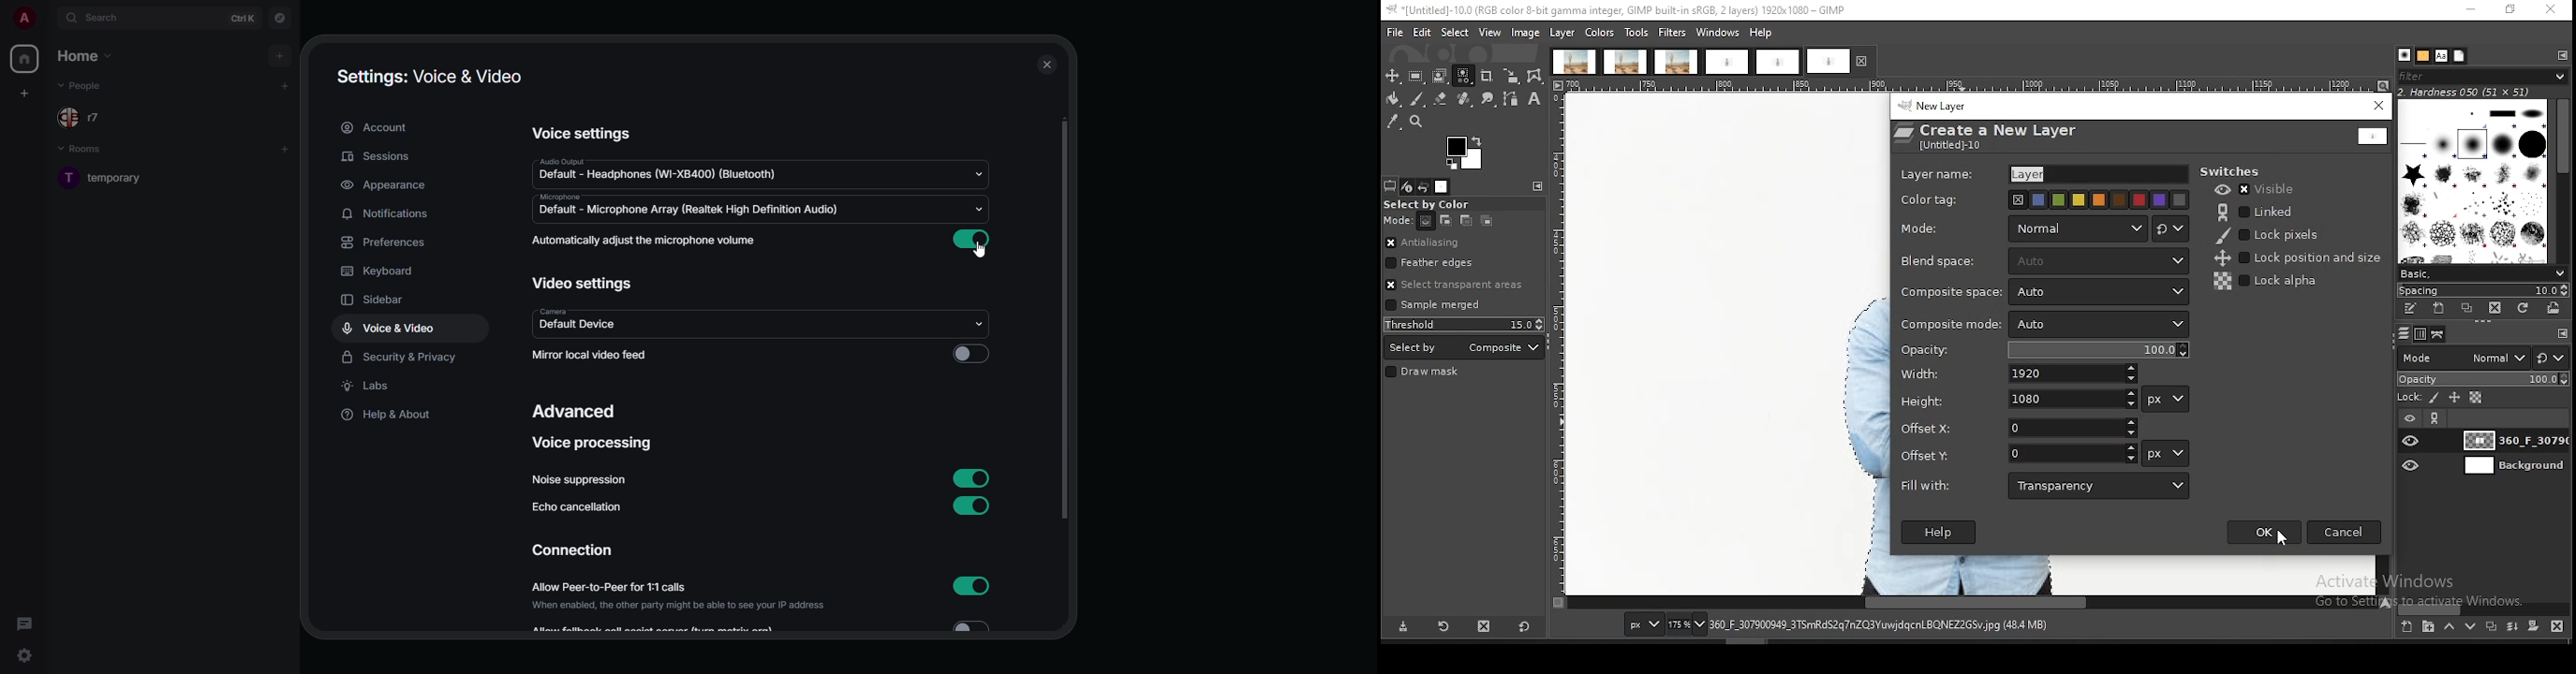  Describe the element at coordinates (2441, 56) in the screenshot. I see `fonts` at that location.